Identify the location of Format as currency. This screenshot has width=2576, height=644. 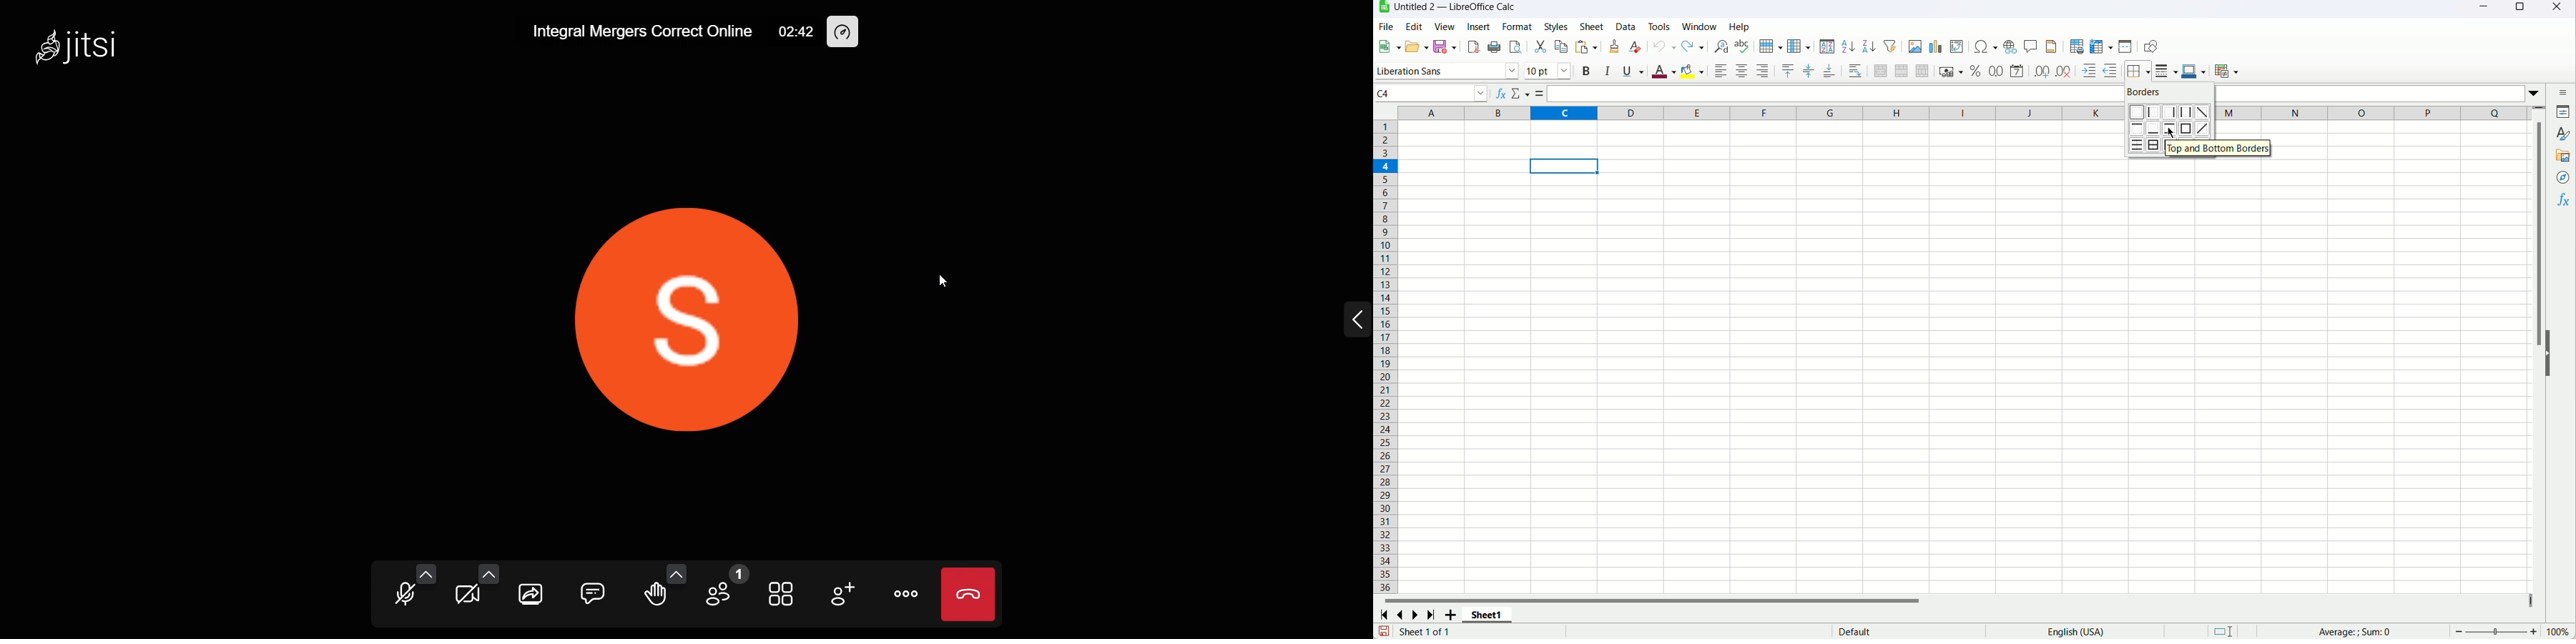
(1952, 71).